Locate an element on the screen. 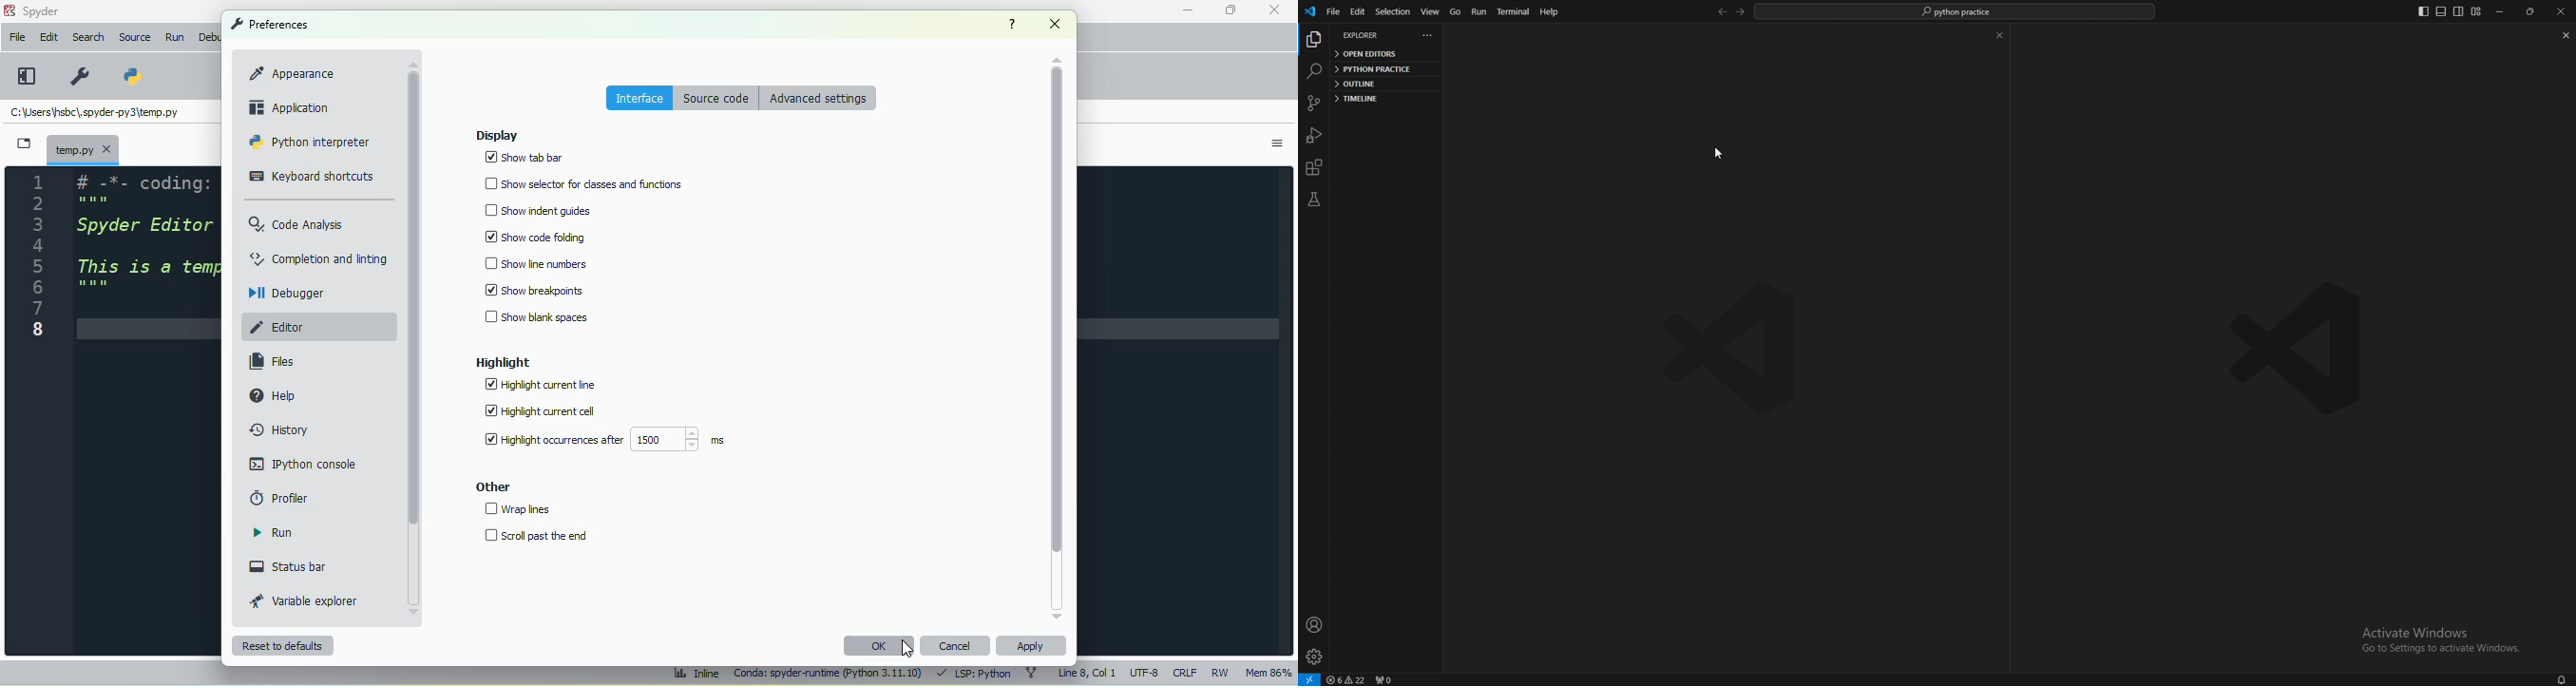 The width and height of the screenshot is (2576, 700). help is located at coordinates (1013, 24).